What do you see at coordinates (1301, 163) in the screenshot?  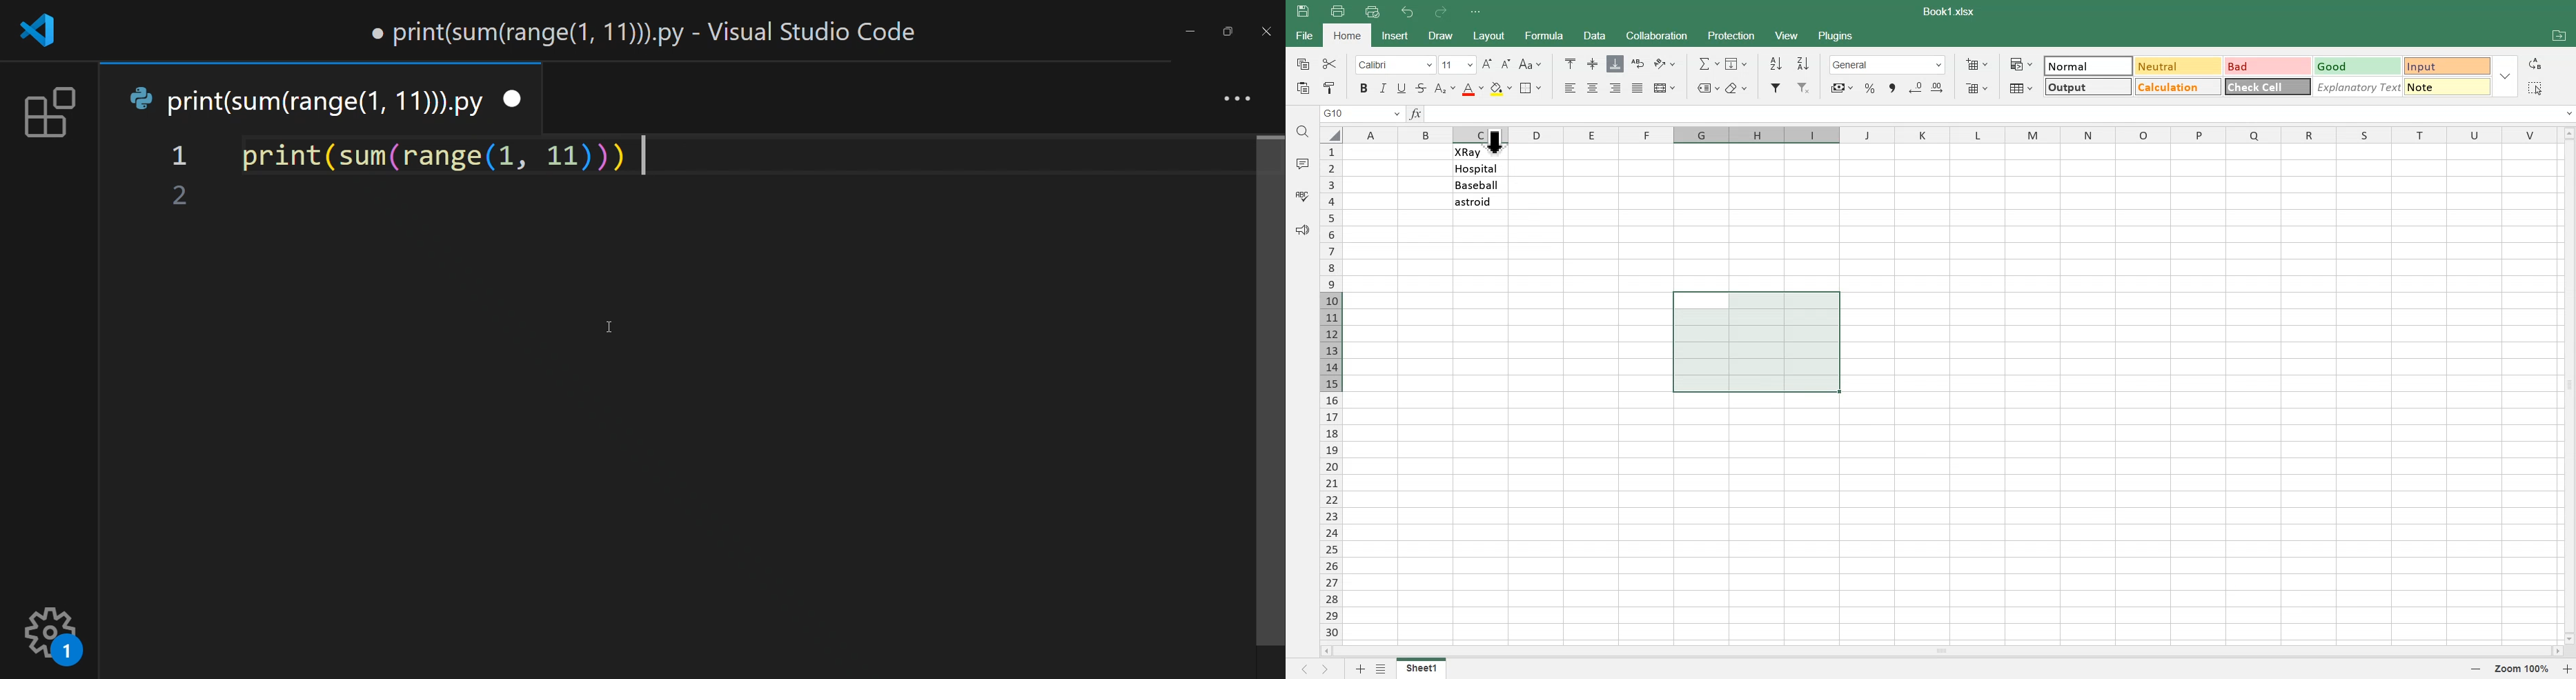 I see `Add Note` at bounding box center [1301, 163].